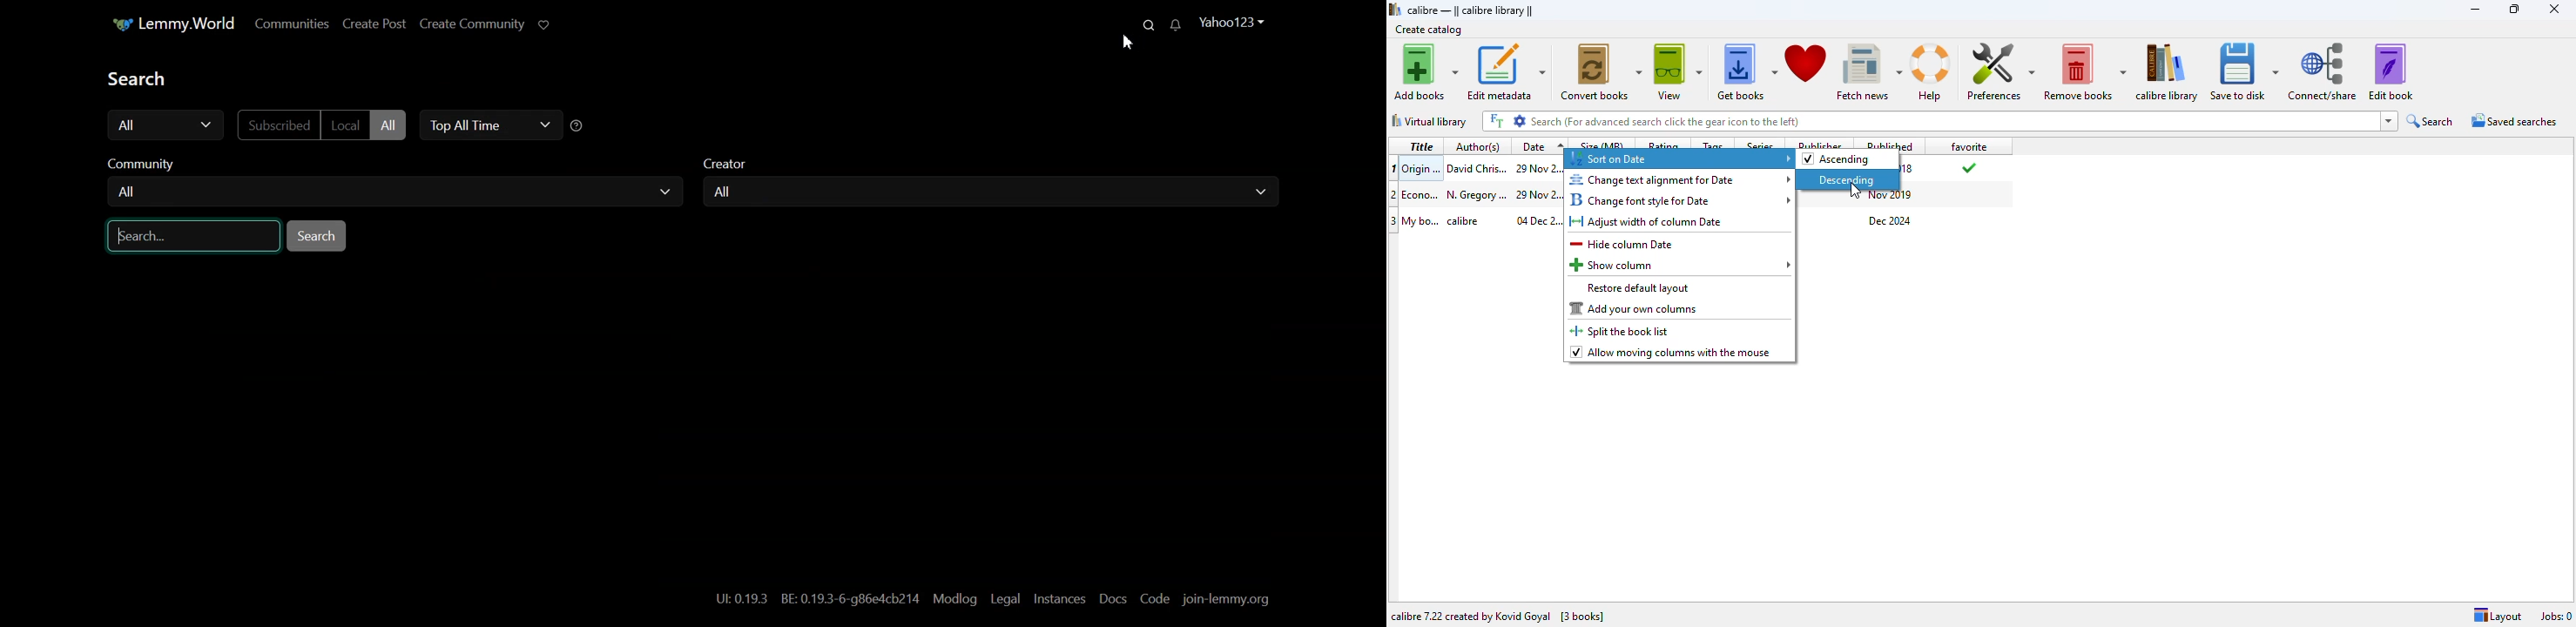 This screenshot has width=2576, height=644. I want to click on split the book list, so click(1622, 331).